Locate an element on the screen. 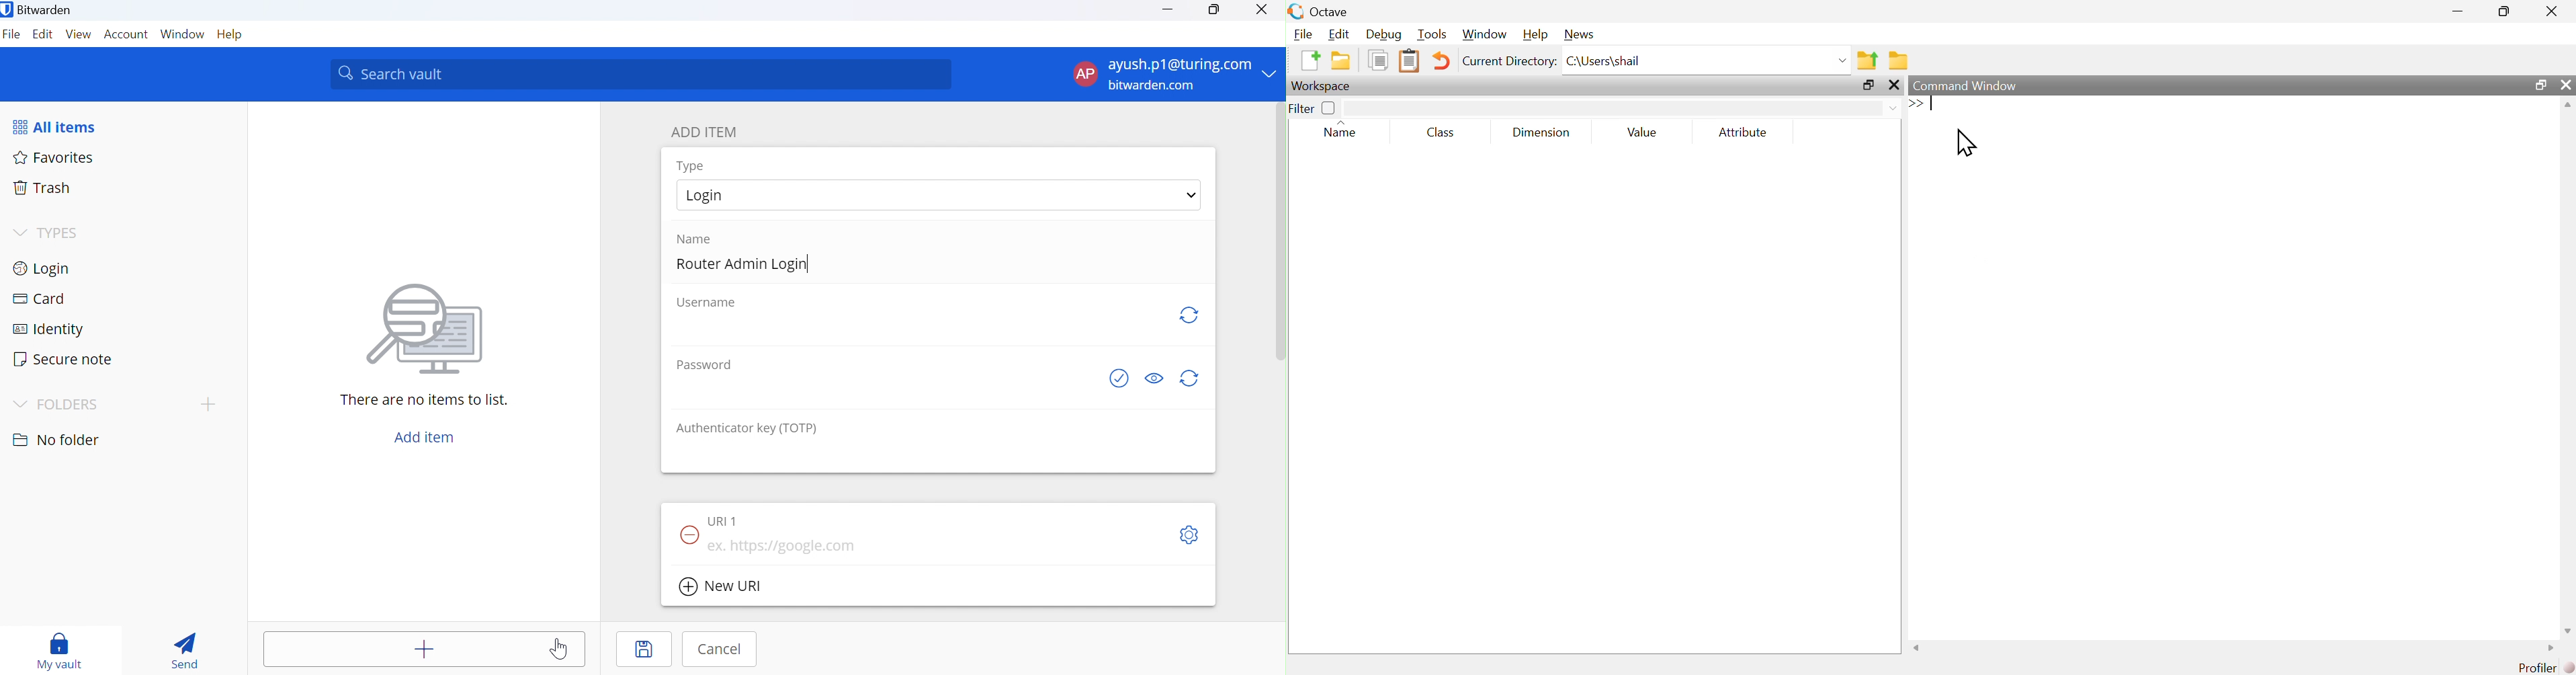 The height and width of the screenshot is (700, 2576). Send is located at coordinates (186, 651).